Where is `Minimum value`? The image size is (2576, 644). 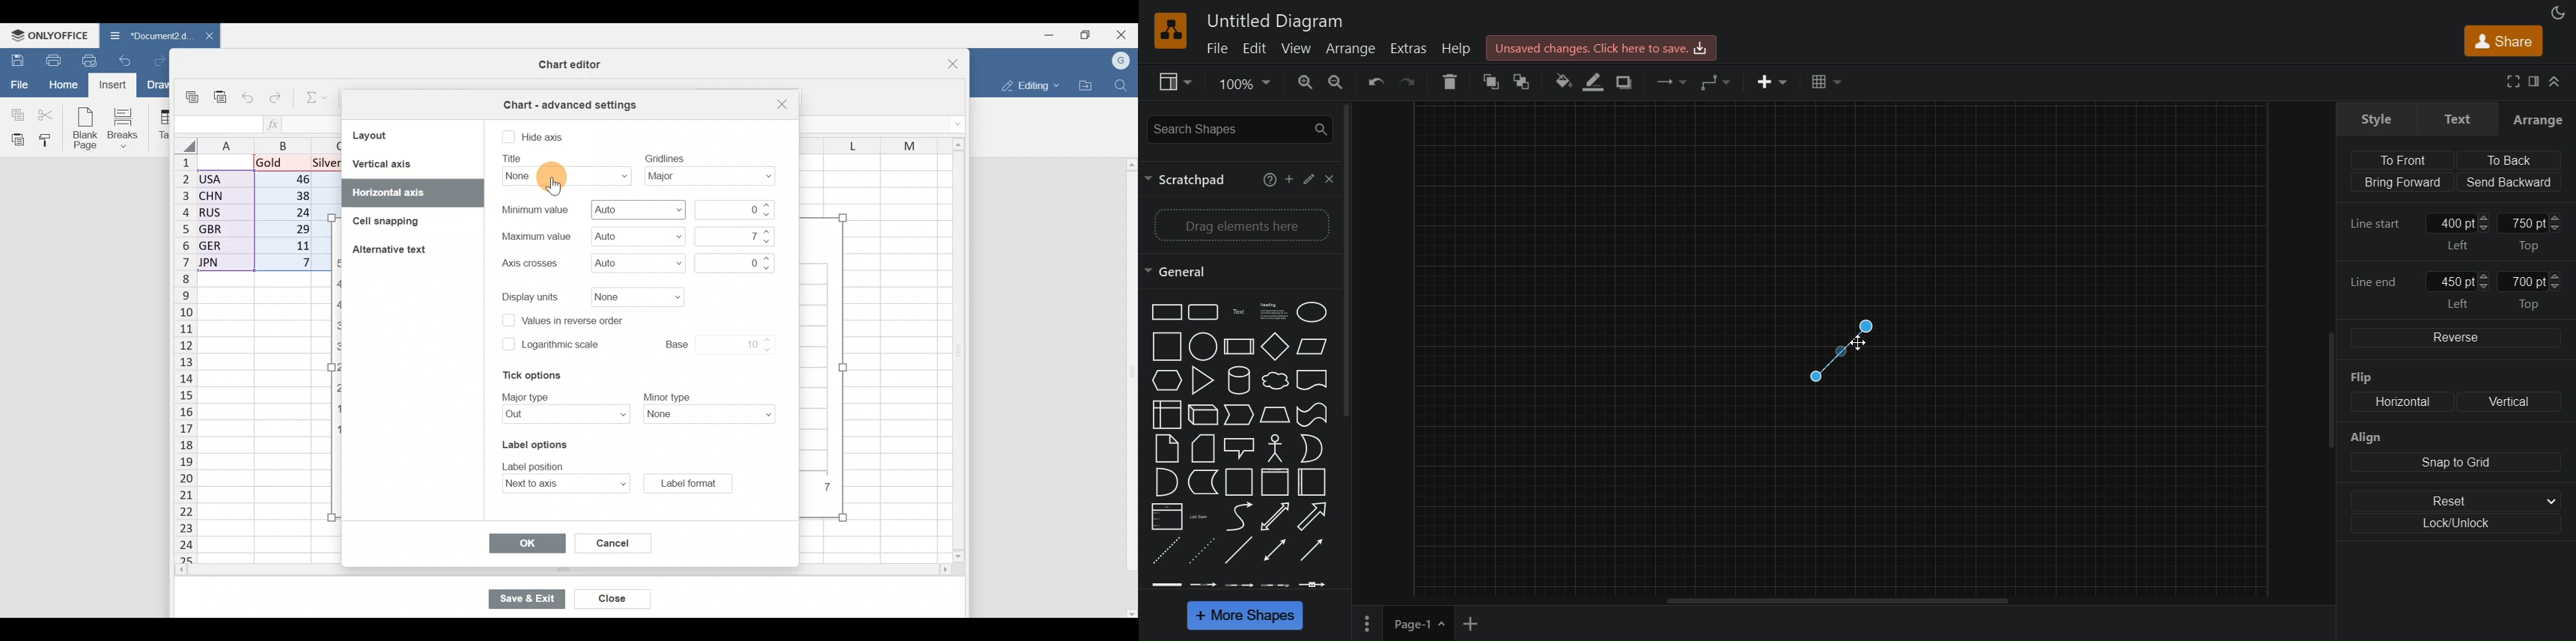
Minimum value is located at coordinates (738, 210).